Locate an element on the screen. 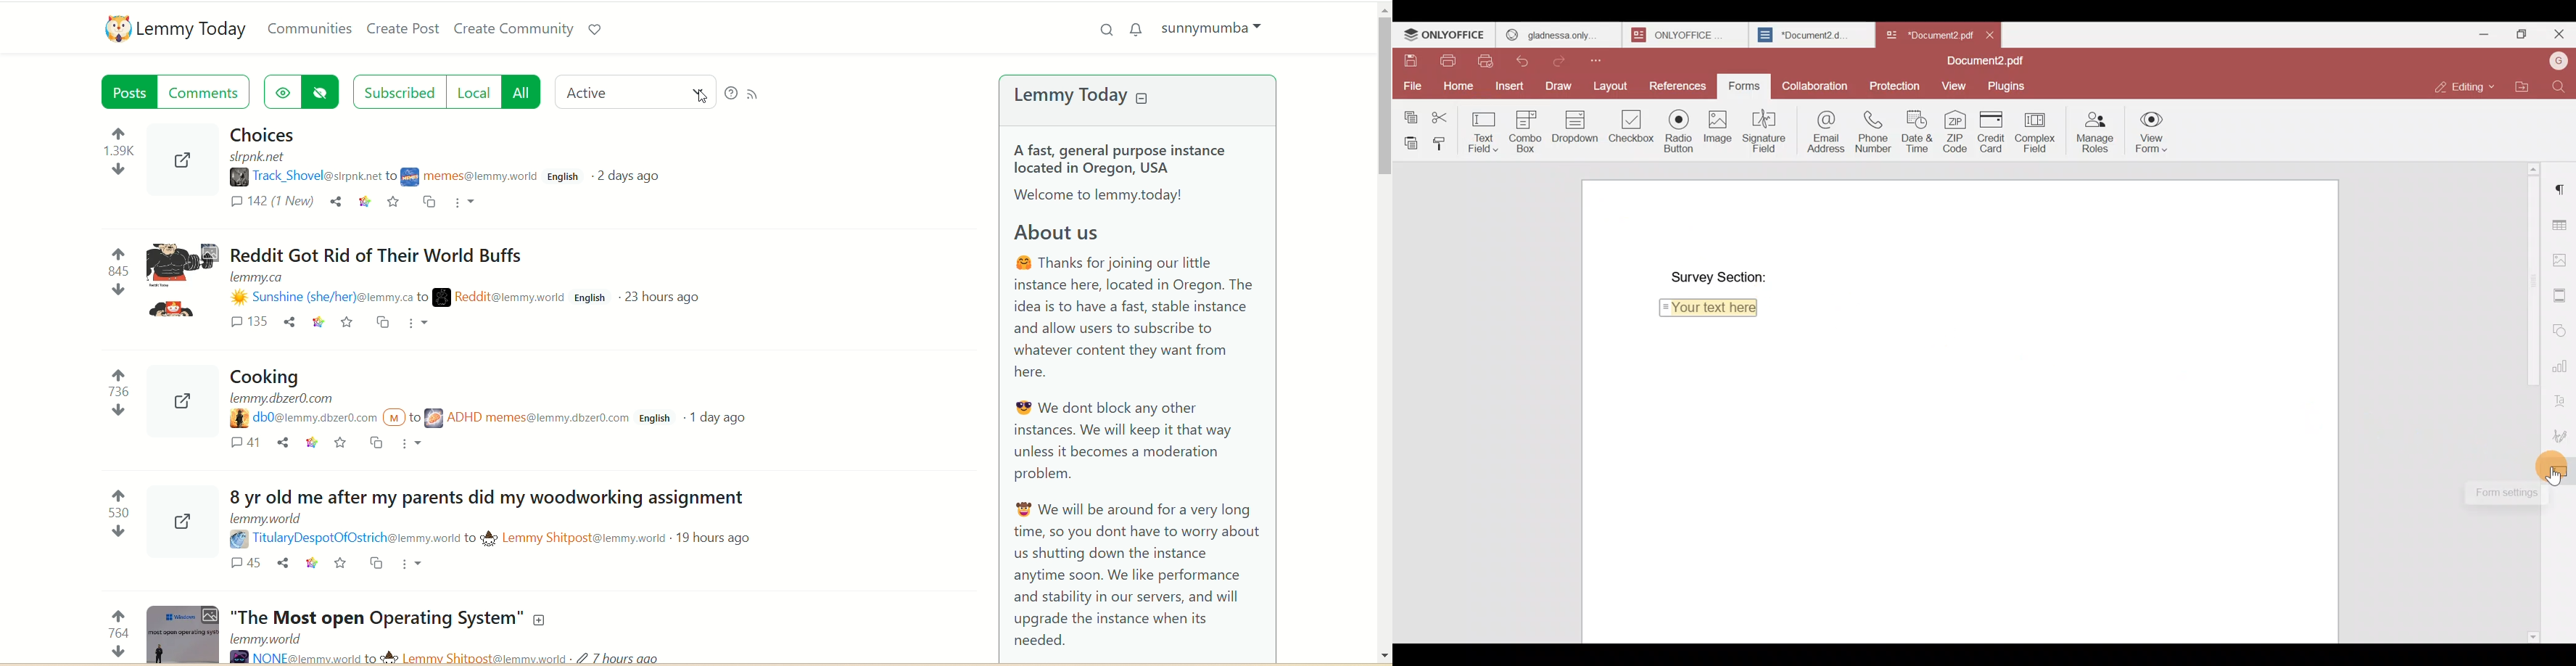 The width and height of the screenshot is (2576, 672). Signature field is located at coordinates (1767, 130).